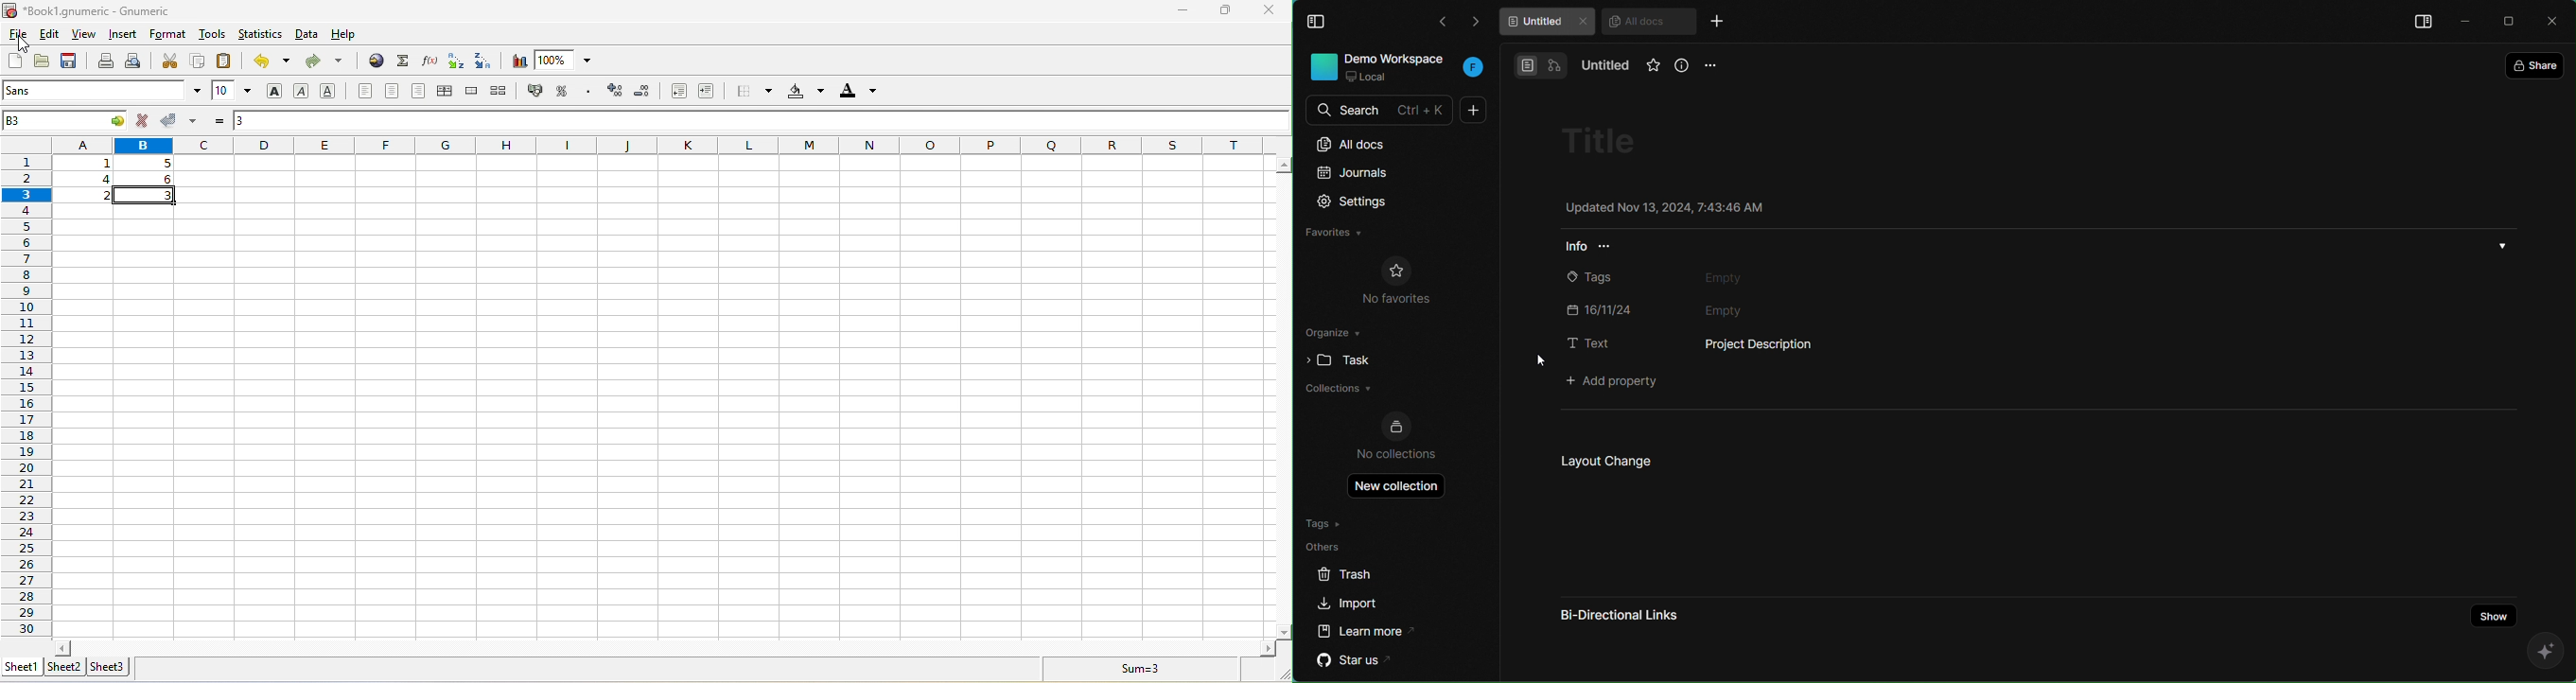 The width and height of the screenshot is (2576, 700). What do you see at coordinates (1357, 660) in the screenshot?
I see `) starus` at bounding box center [1357, 660].